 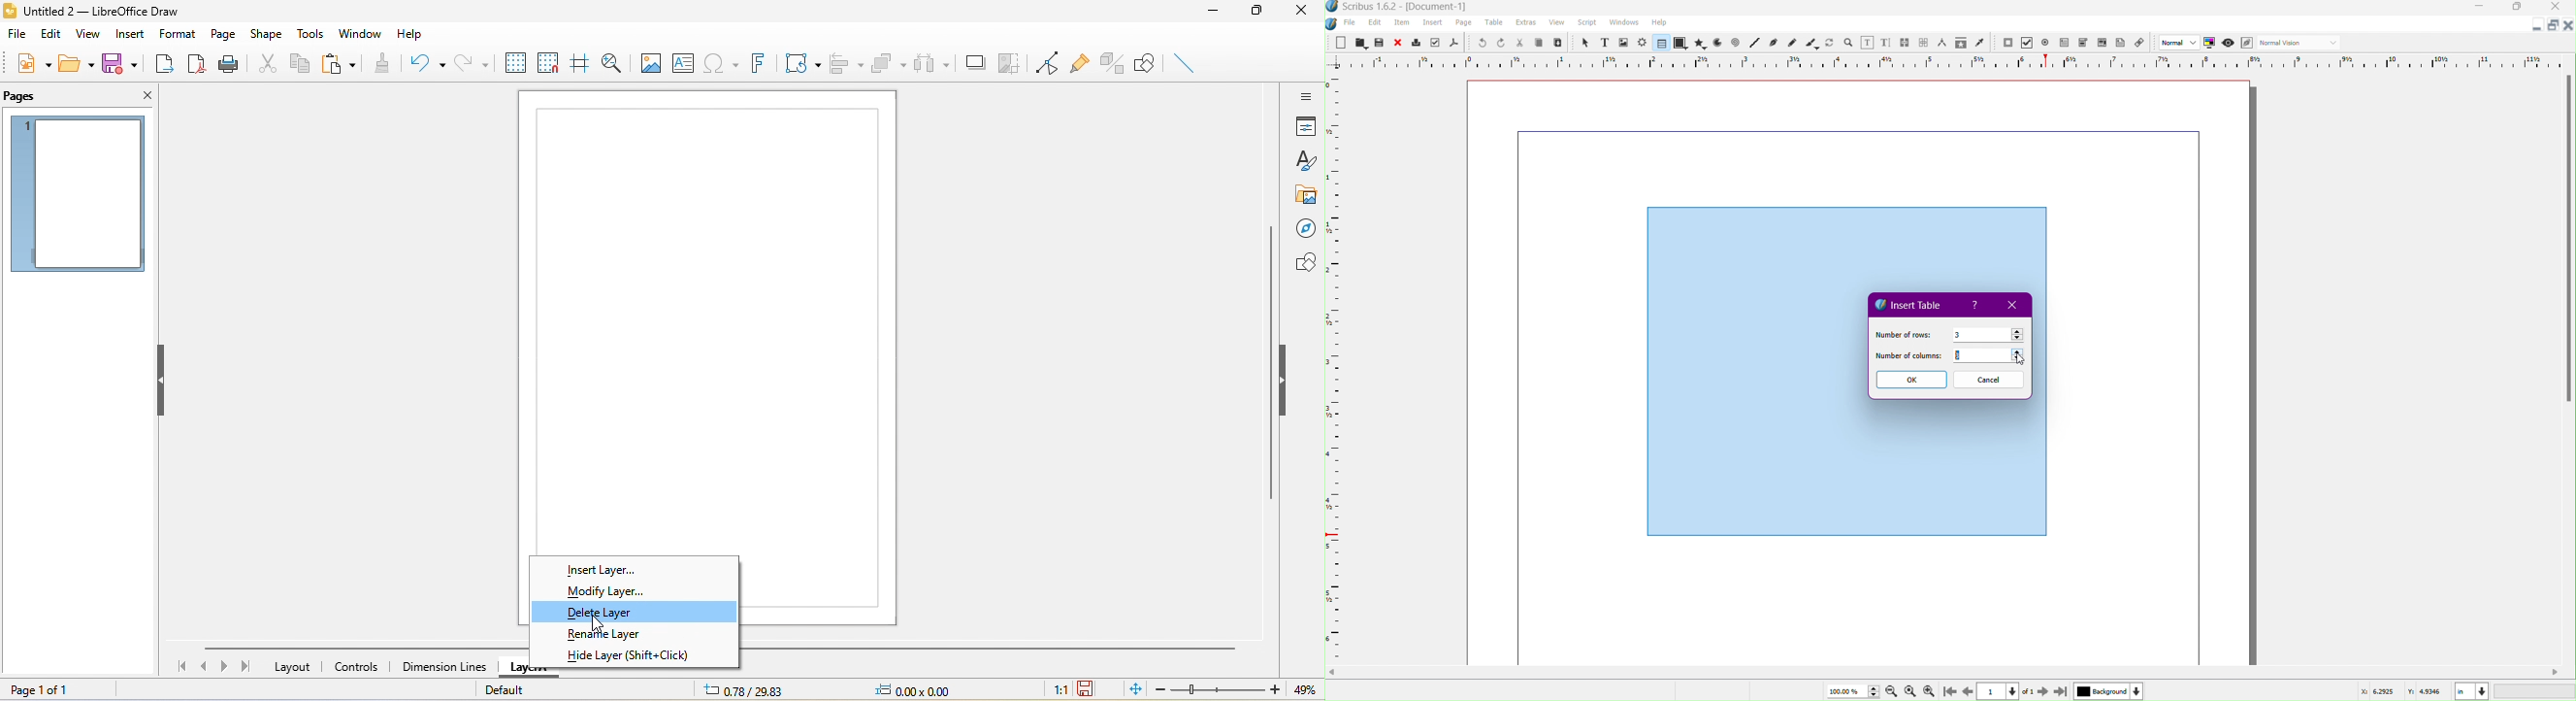 I want to click on Measurements, so click(x=1944, y=42).